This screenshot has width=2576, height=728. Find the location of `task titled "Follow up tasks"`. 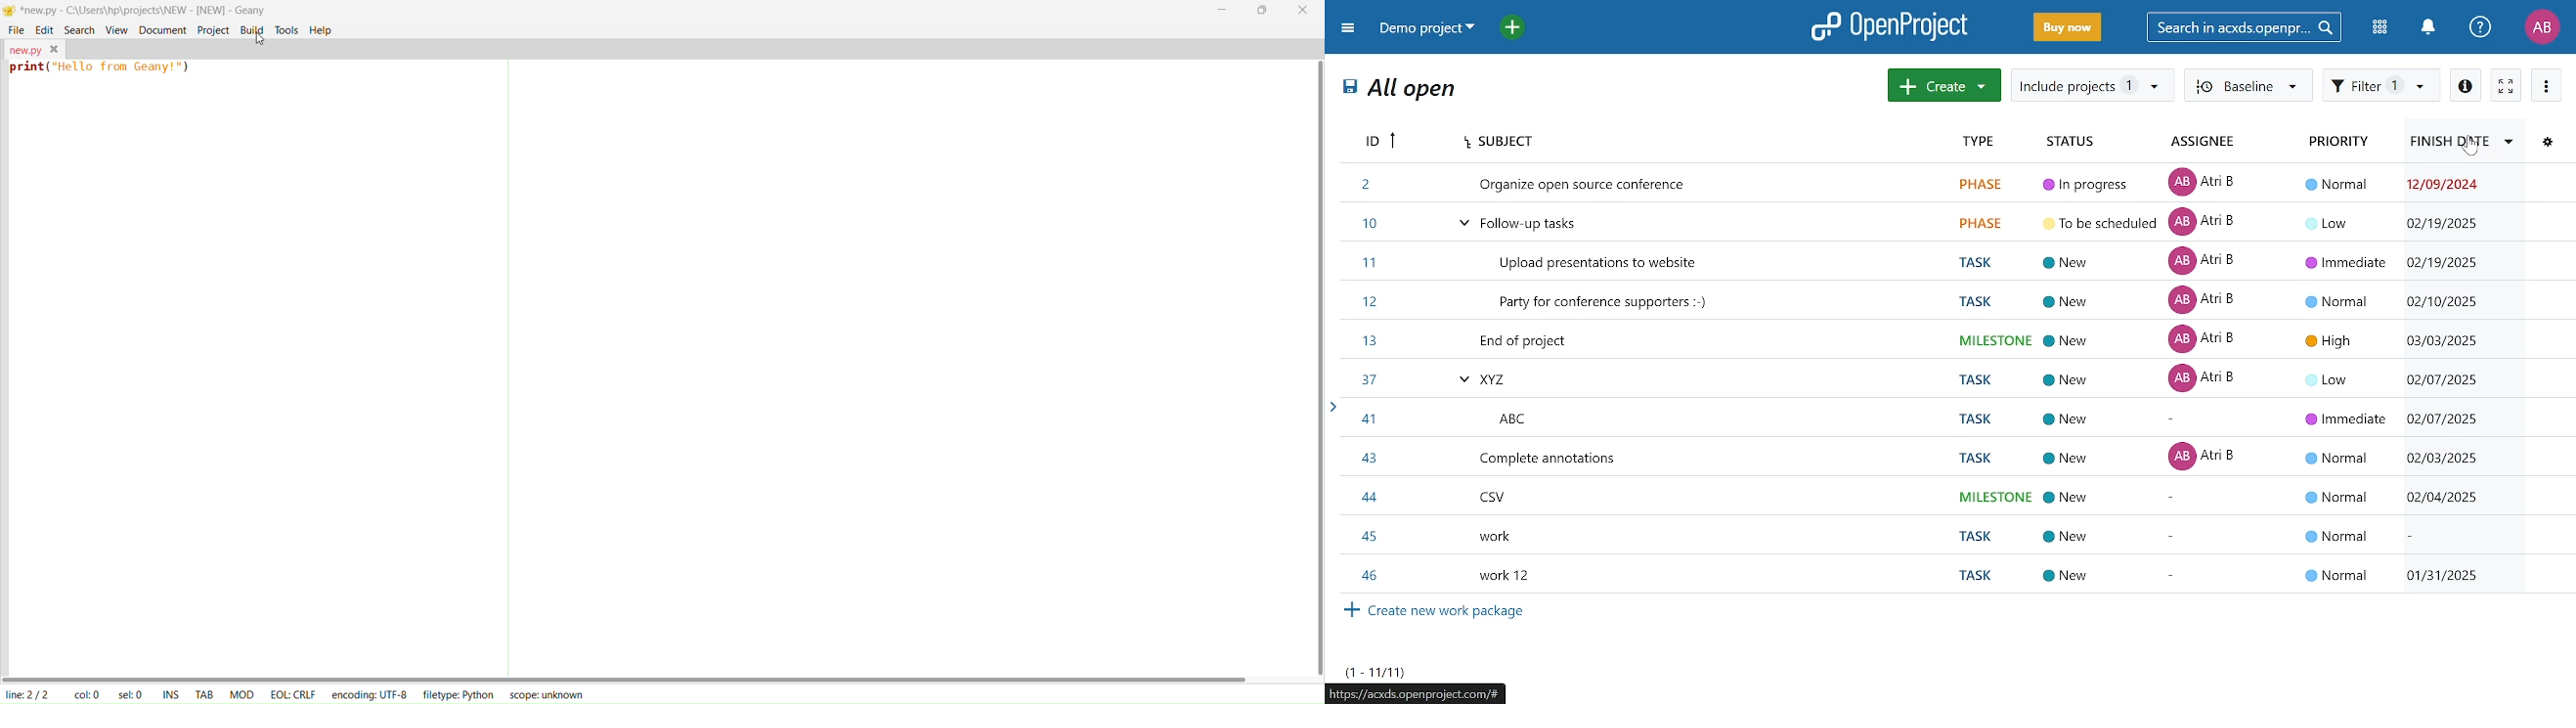

task titled "Follow up tasks" is located at coordinates (1958, 223).